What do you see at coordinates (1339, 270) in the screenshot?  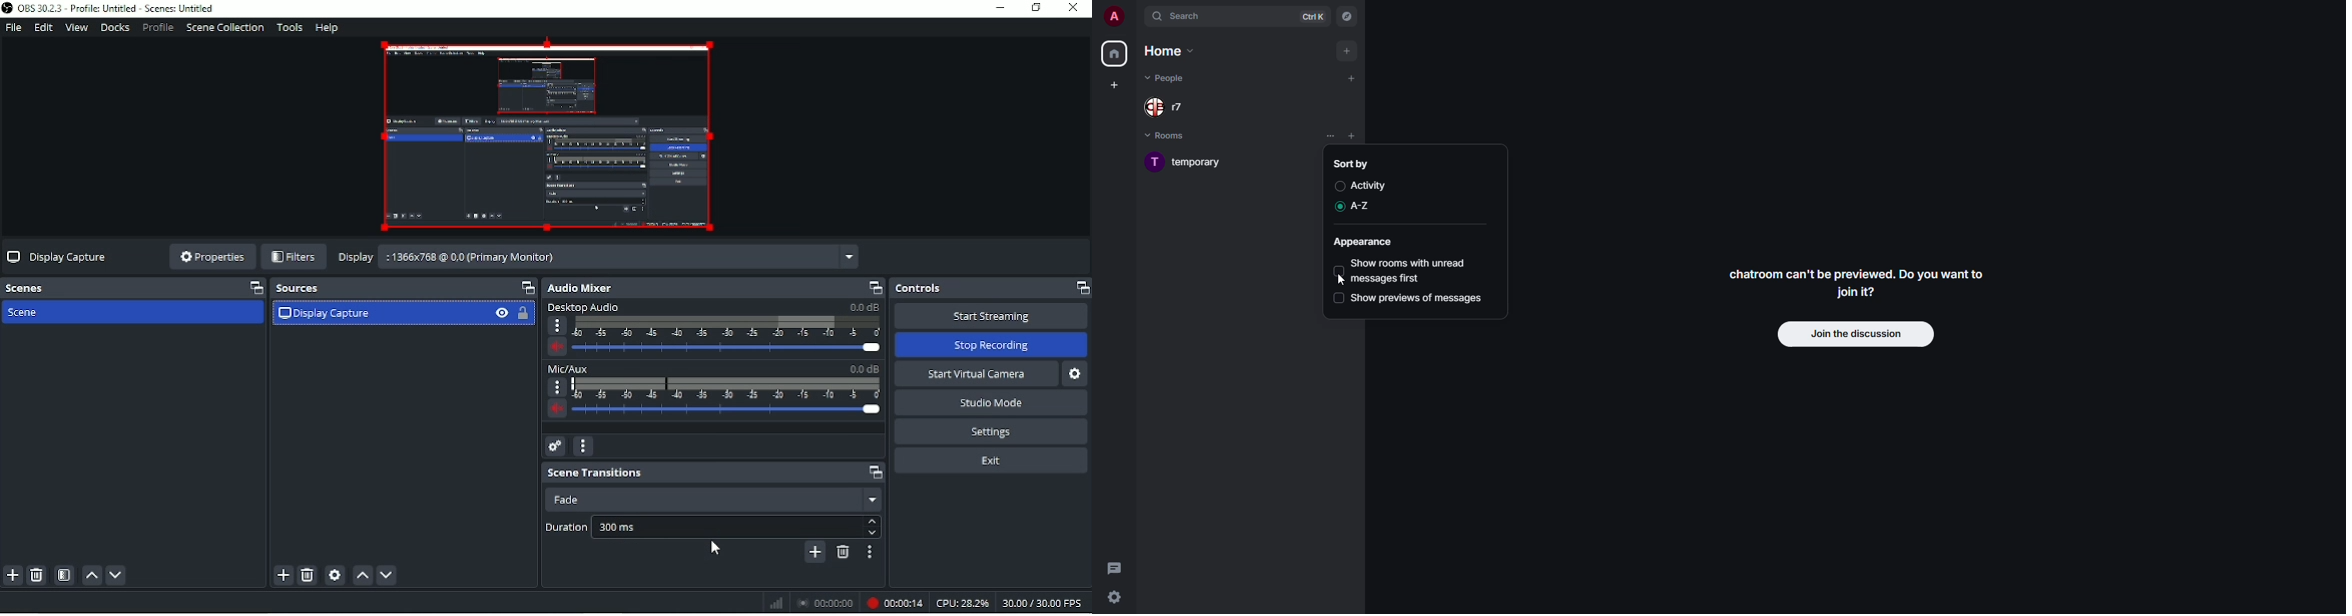 I see `disabled` at bounding box center [1339, 270].